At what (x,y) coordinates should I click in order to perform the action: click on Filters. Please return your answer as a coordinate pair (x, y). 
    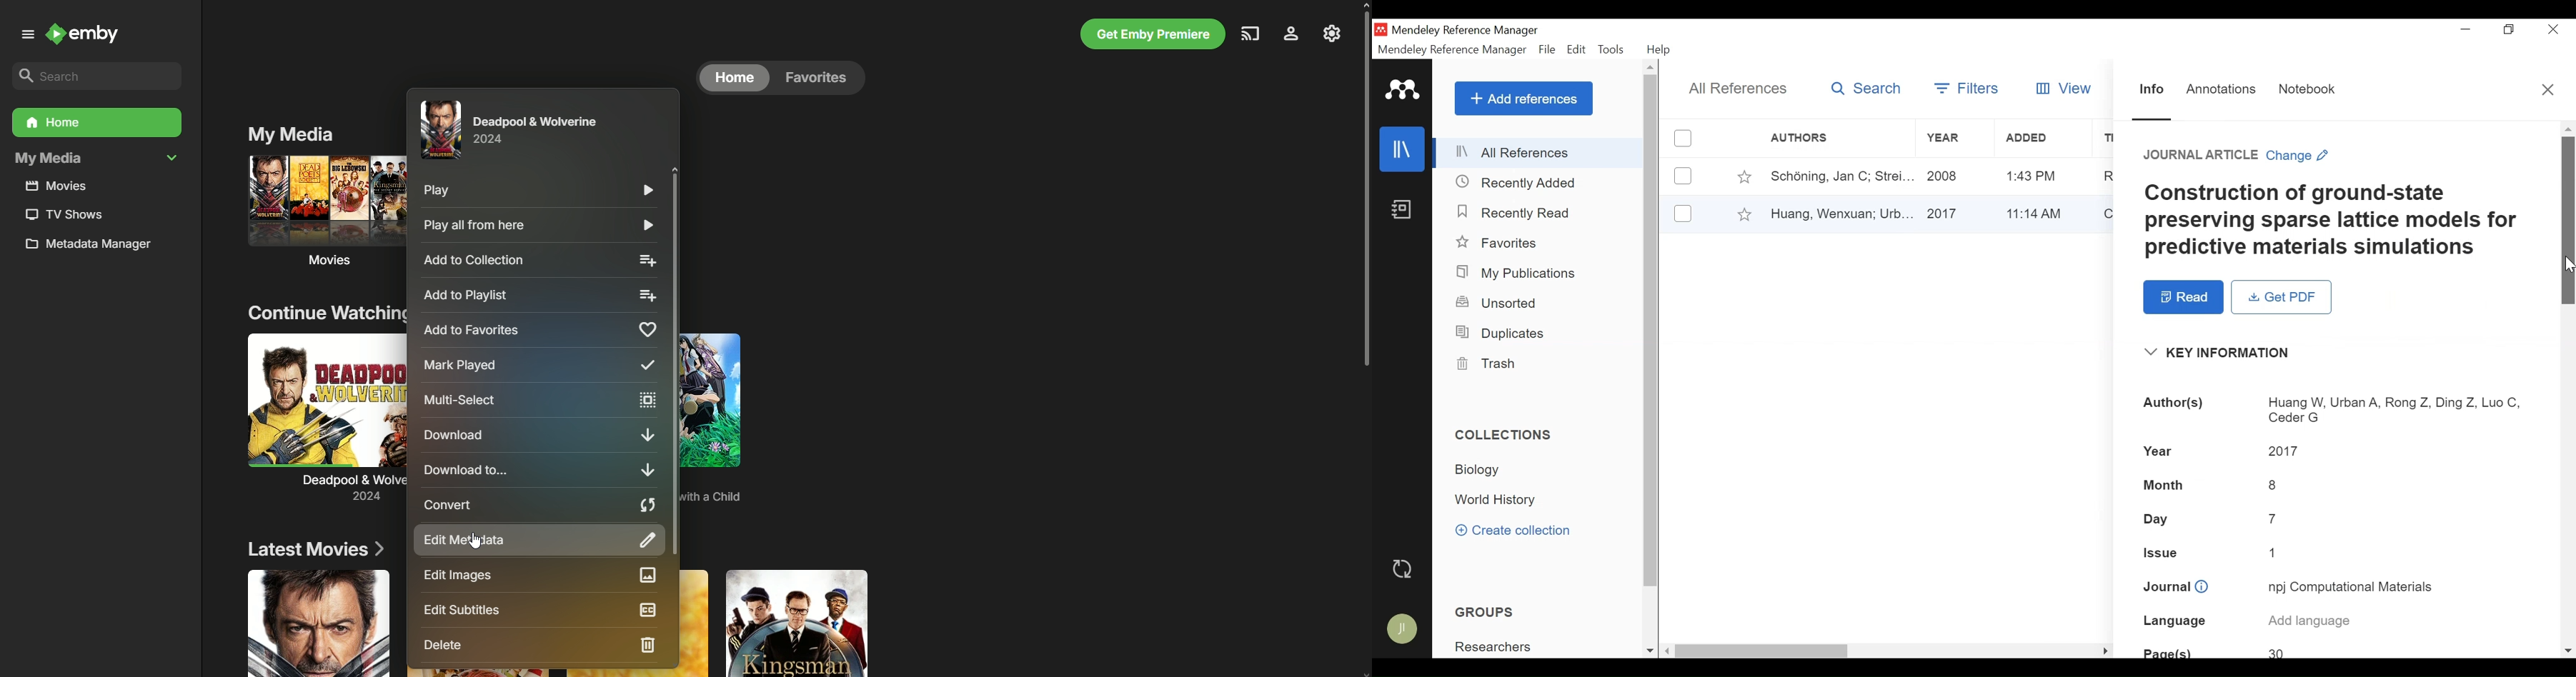
    Looking at the image, I should click on (1965, 88).